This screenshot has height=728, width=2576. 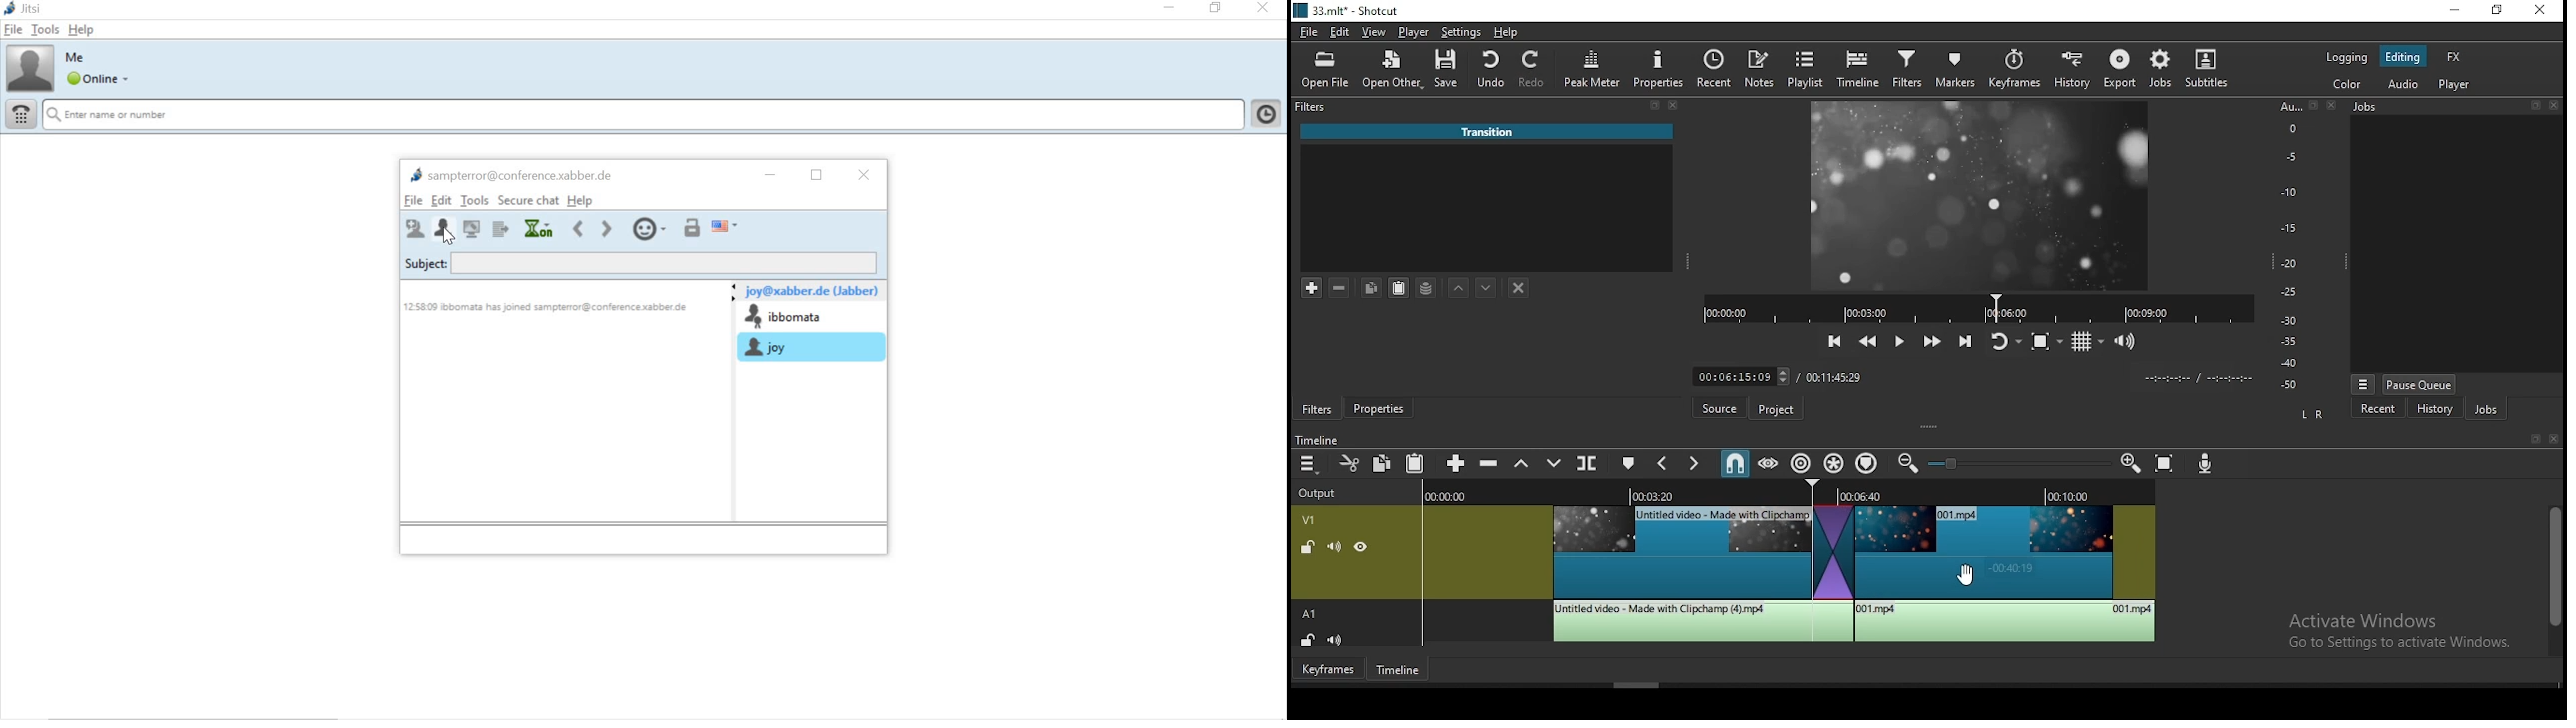 What do you see at coordinates (1736, 462) in the screenshot?
I see `snap` at bounding box center [1736, 462].